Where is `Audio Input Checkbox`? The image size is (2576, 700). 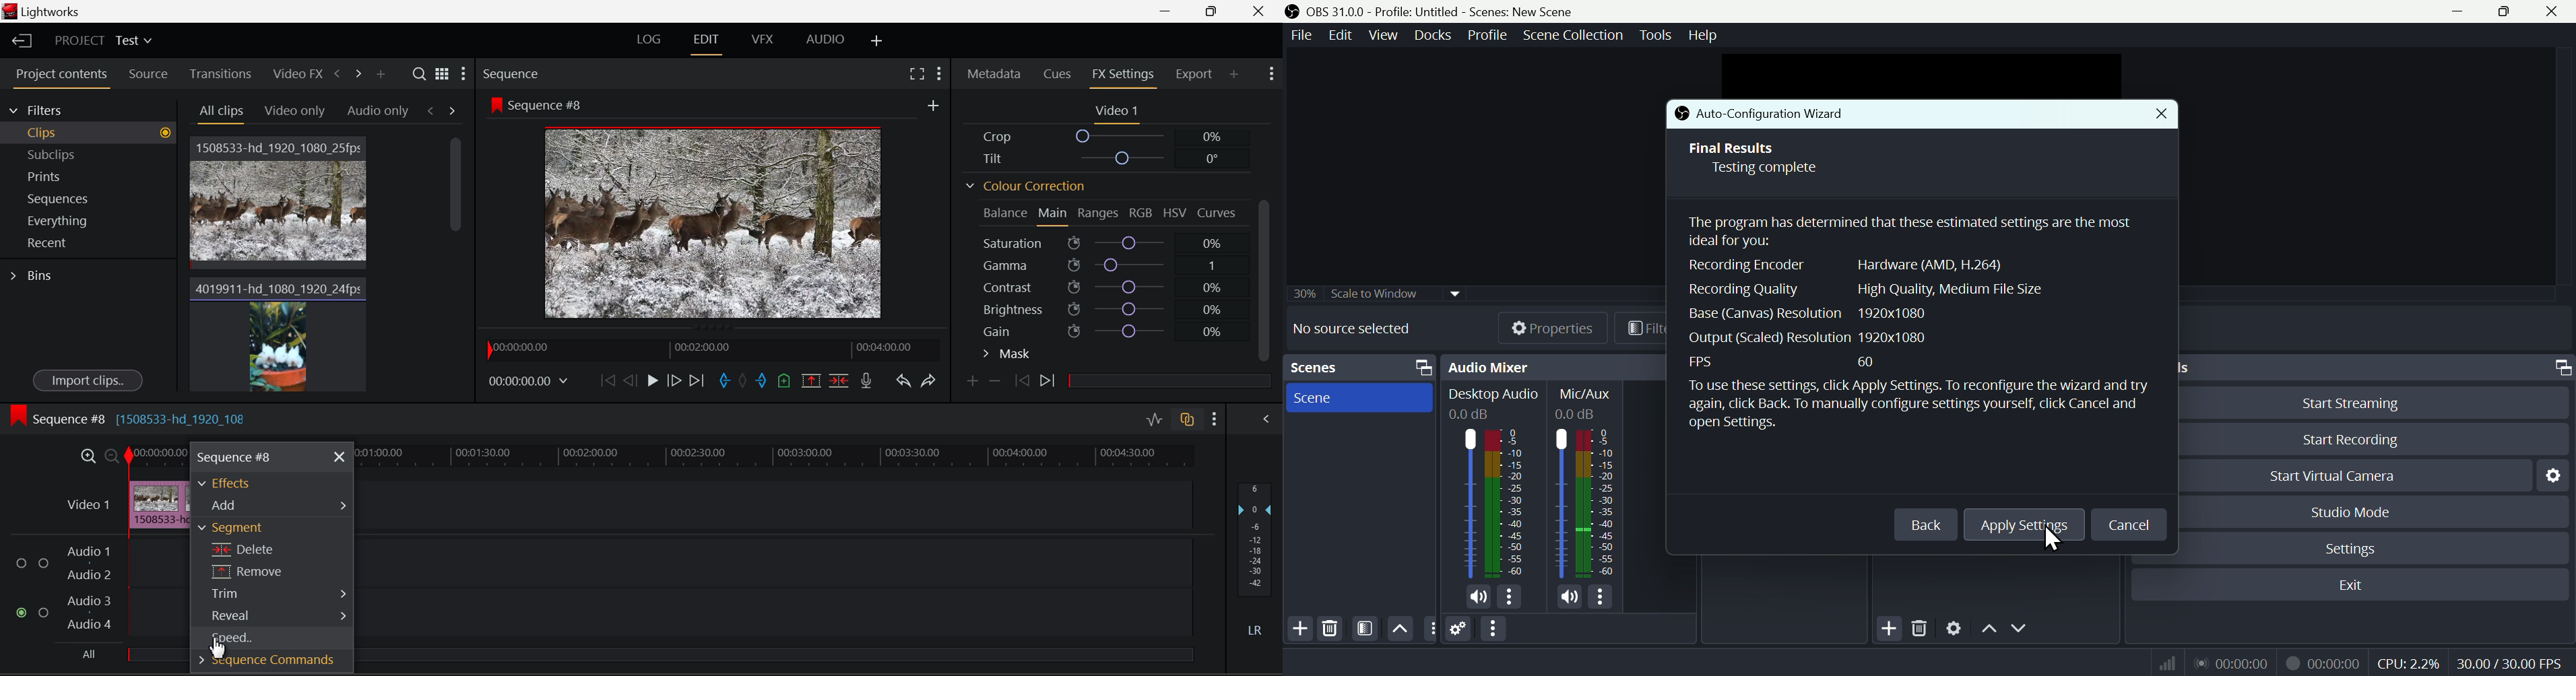
Audio Input Checkbox is located at coordinates (43, 613).